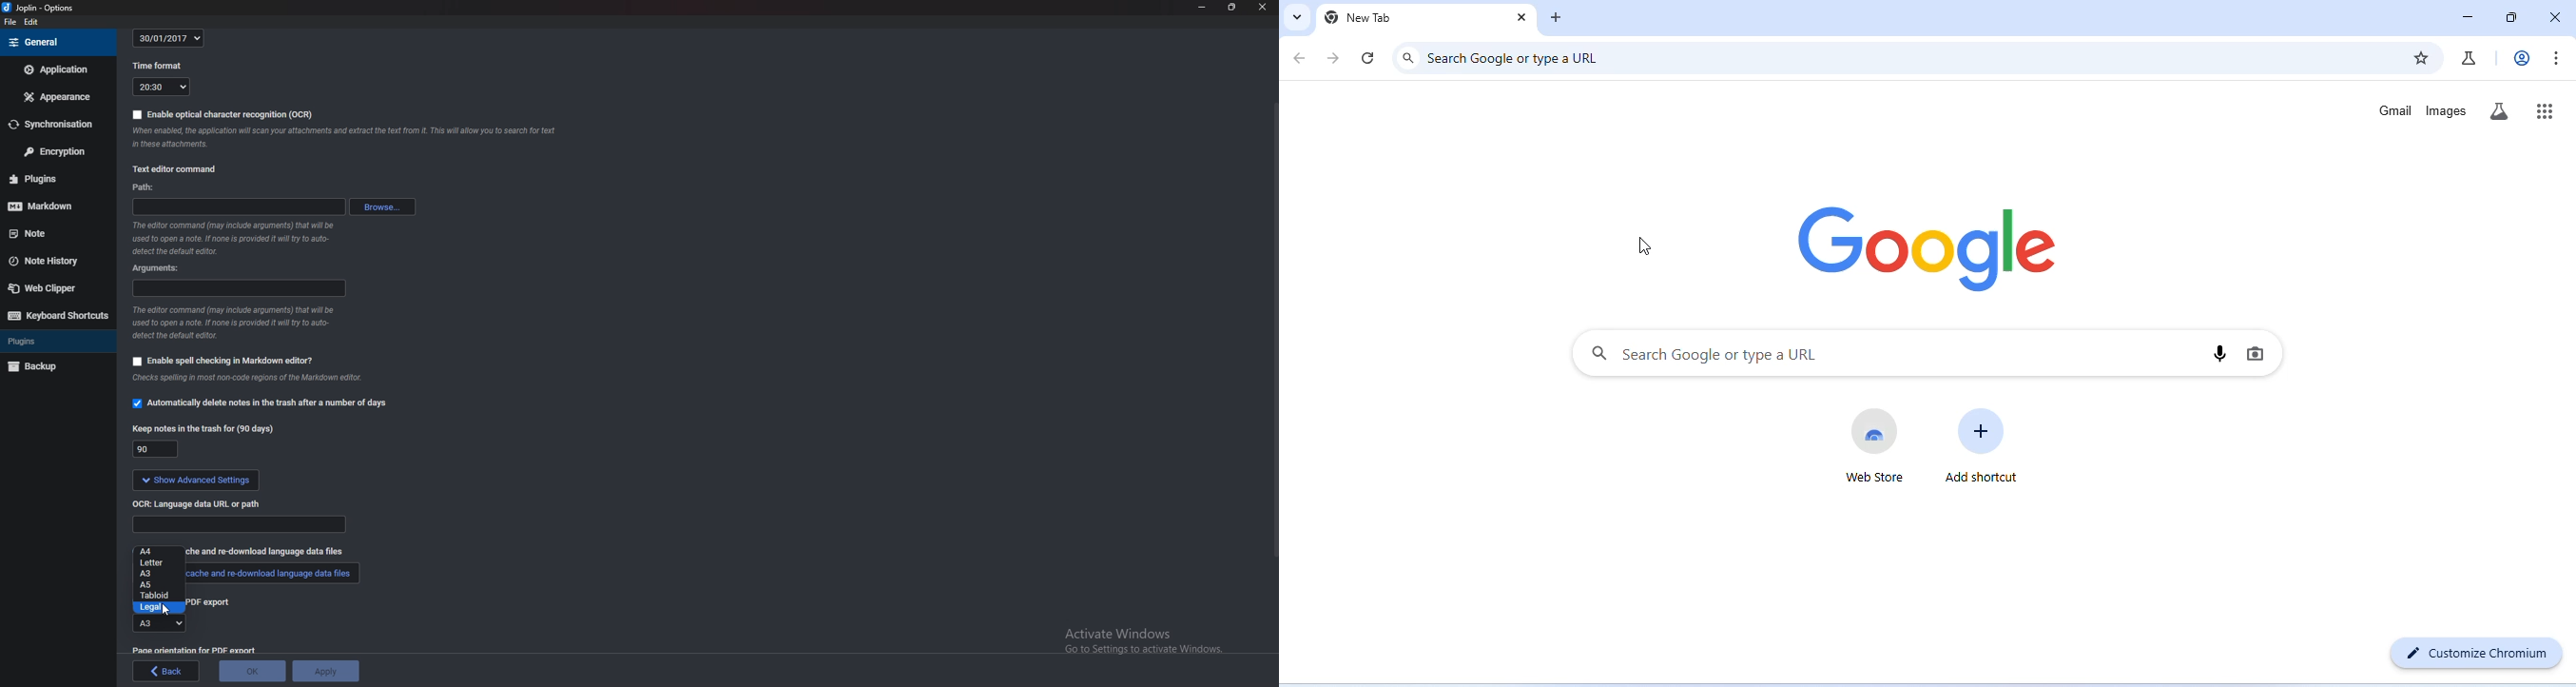 The width and height of the screenshot is (2576, 700). What do you see at coordinates (55, 70) in the screenshot?
I see `Application` at bounding box center [55, 70].